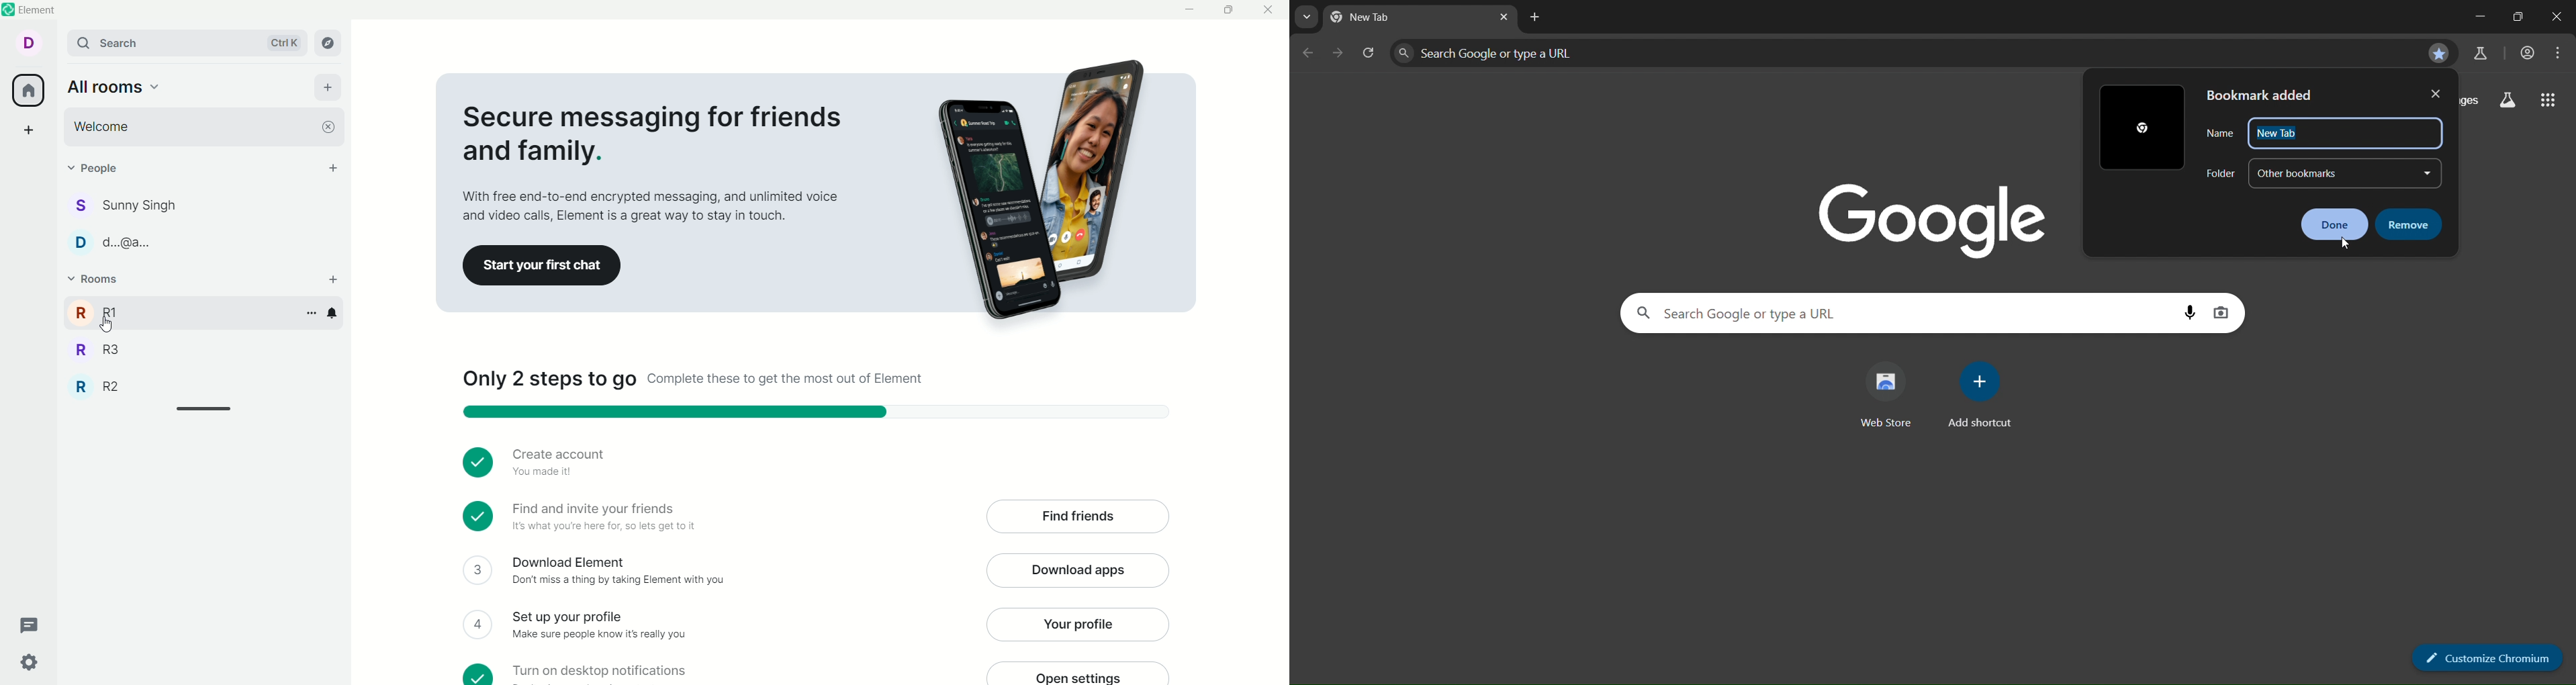 This screenshot has width=2576, height=700. What do you see at coordinates (30, 664) in the screenshot?
I see `settings` at bounding box center [30, 664].